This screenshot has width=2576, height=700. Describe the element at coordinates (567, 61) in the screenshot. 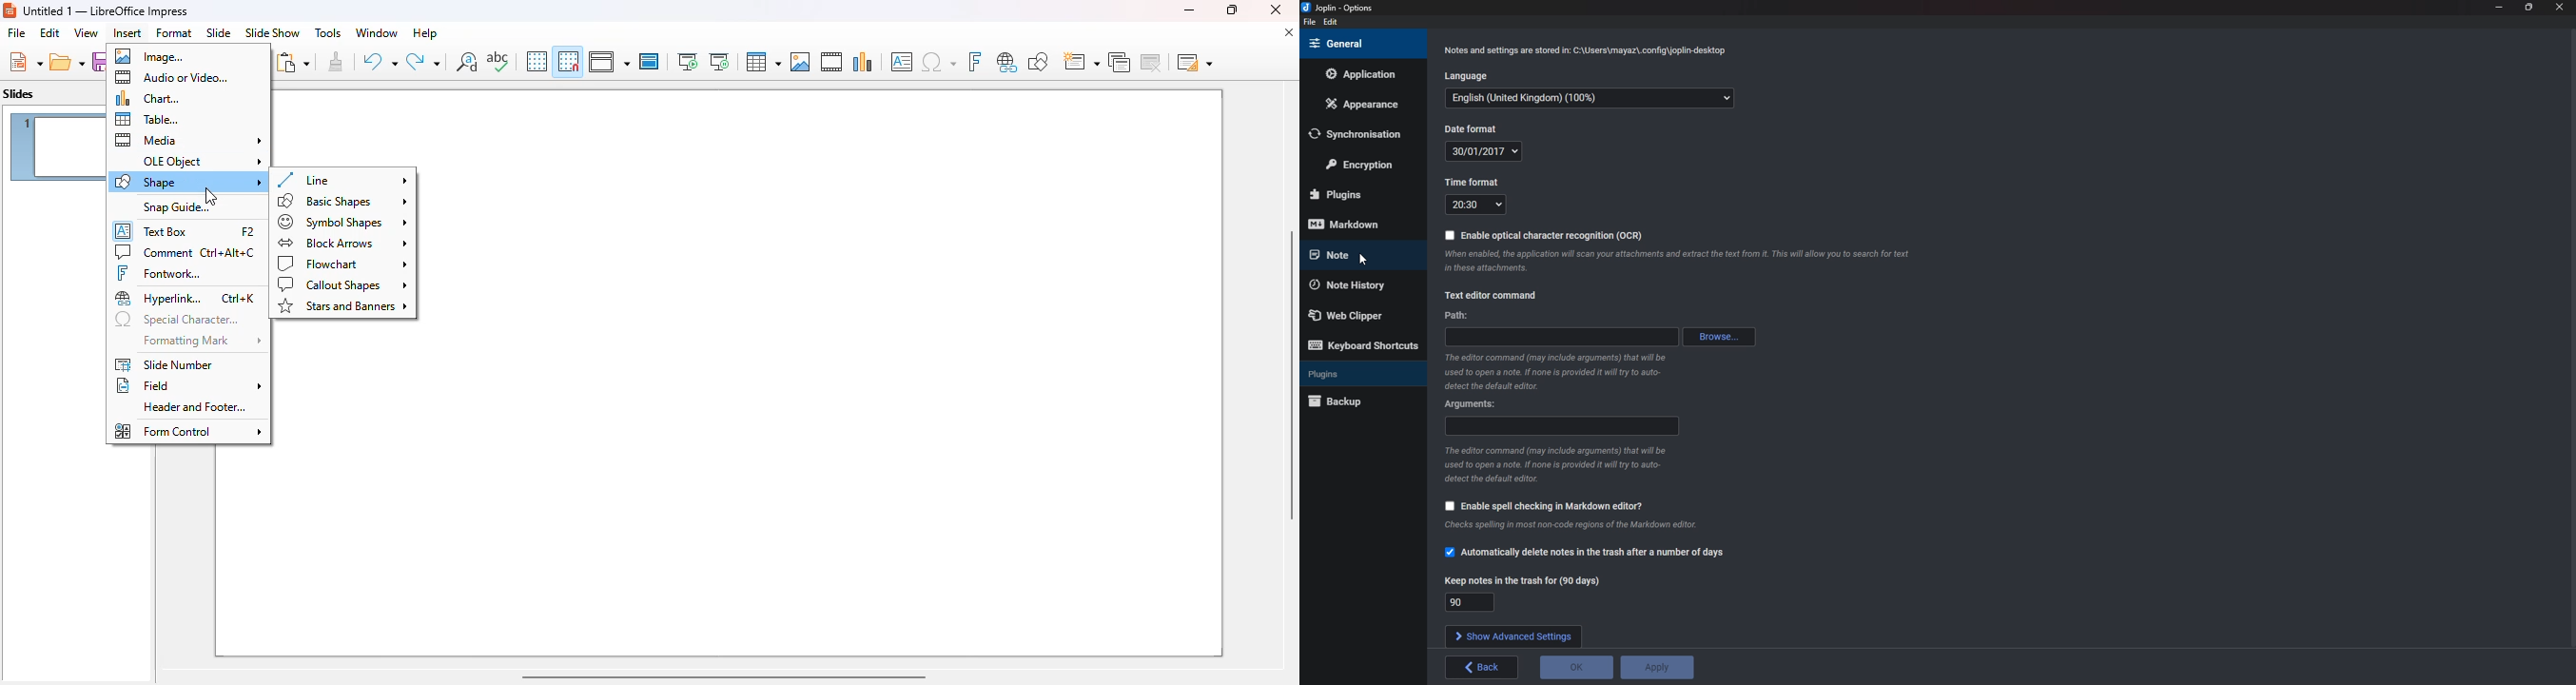

I see `snap to grid` at that location.